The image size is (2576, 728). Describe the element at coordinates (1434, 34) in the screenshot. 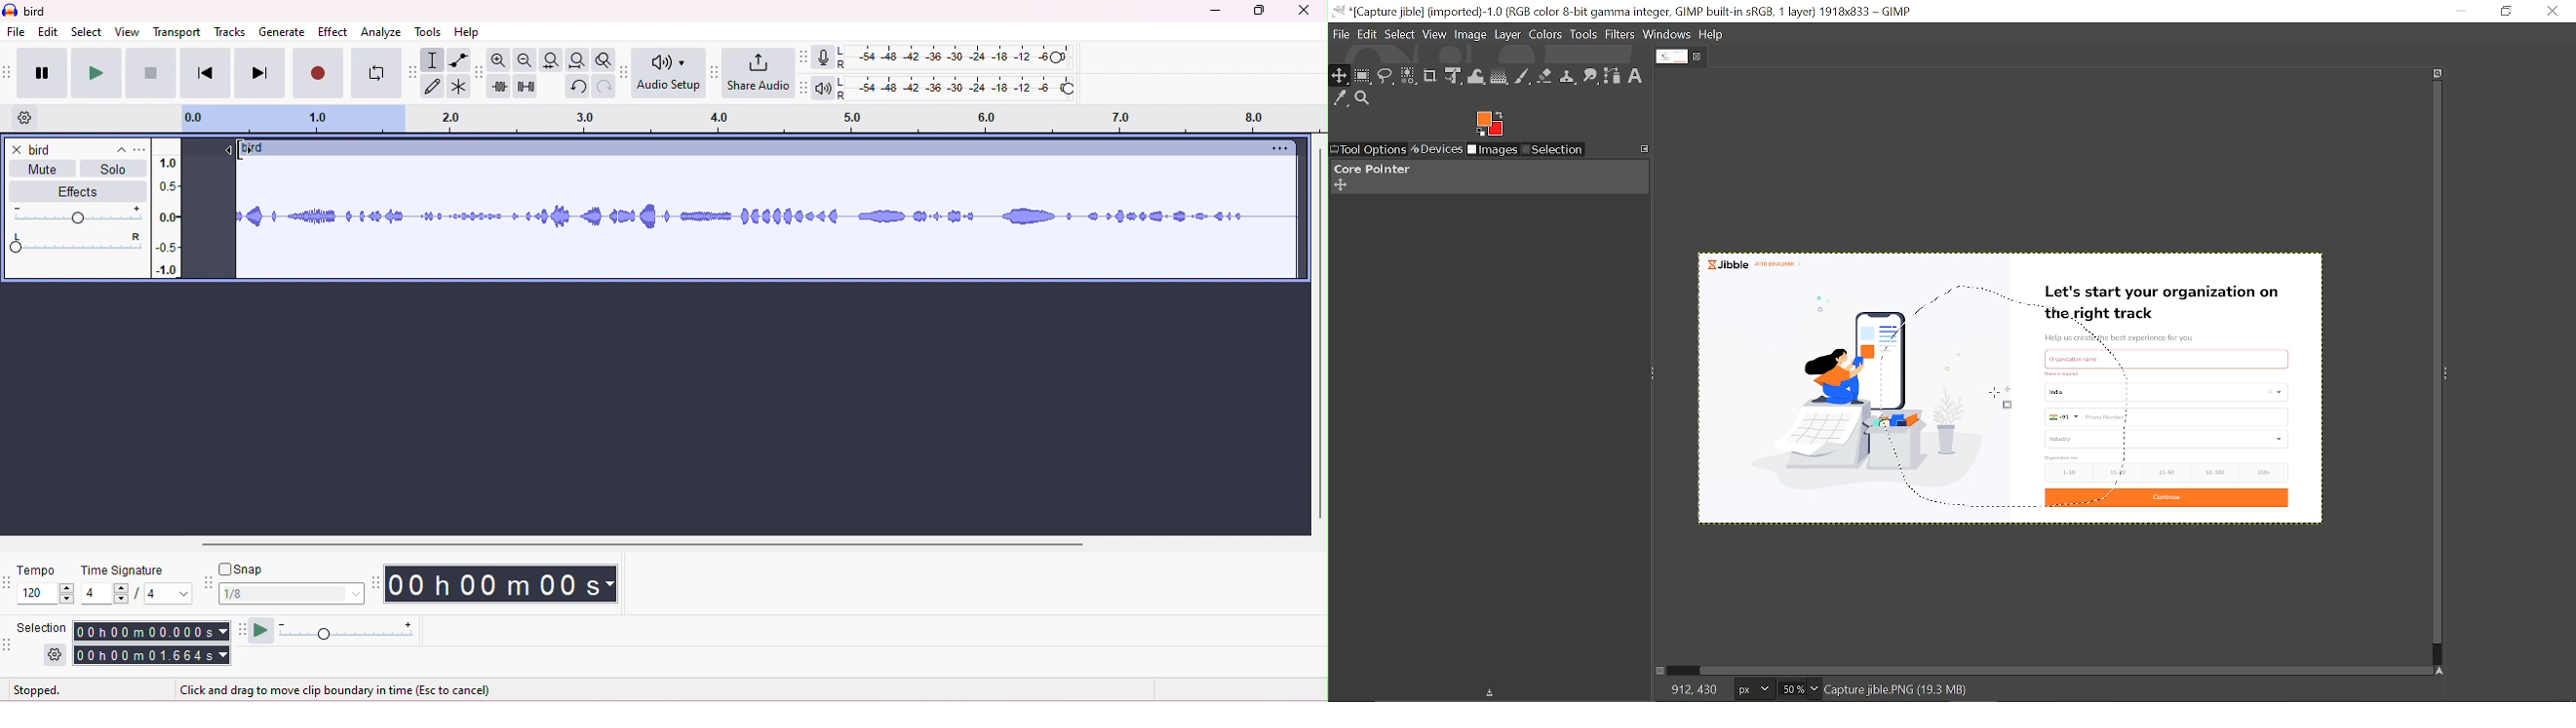

I see `View` at that location.